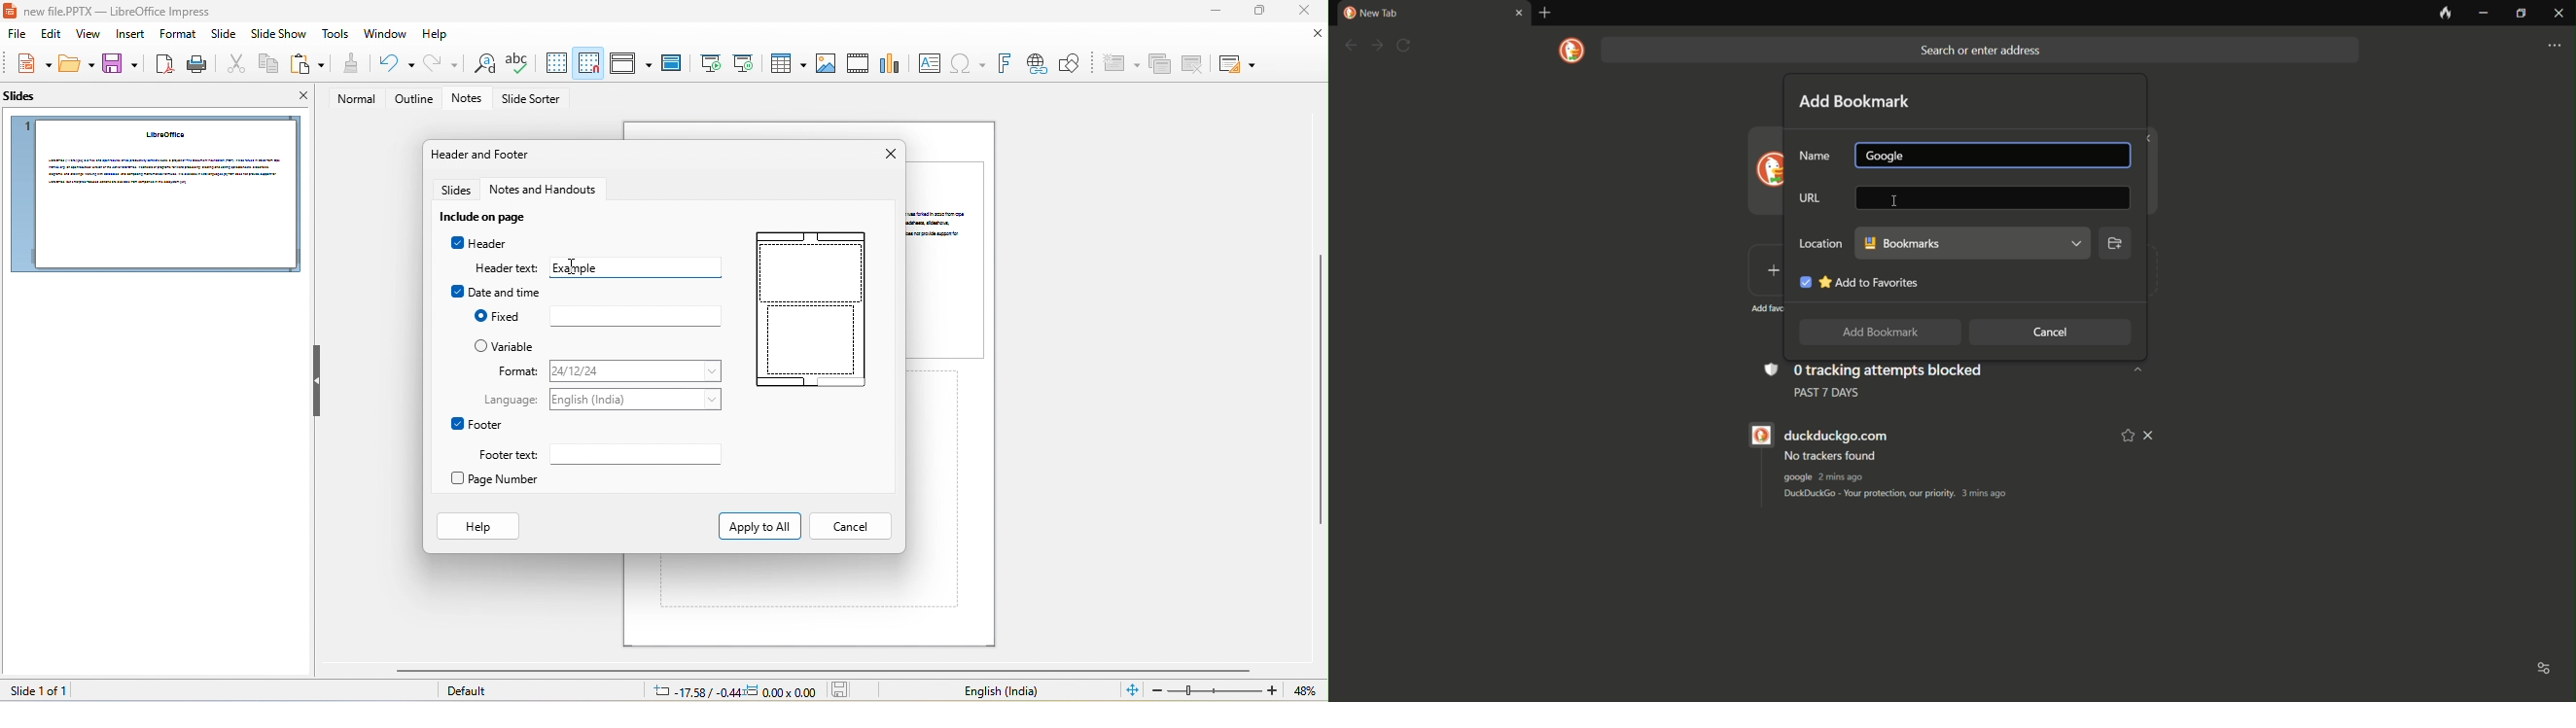 The image size is (2576, 728). Describe the element at coordinates (477, 424) in the screenshot. I see `footer` at that location.